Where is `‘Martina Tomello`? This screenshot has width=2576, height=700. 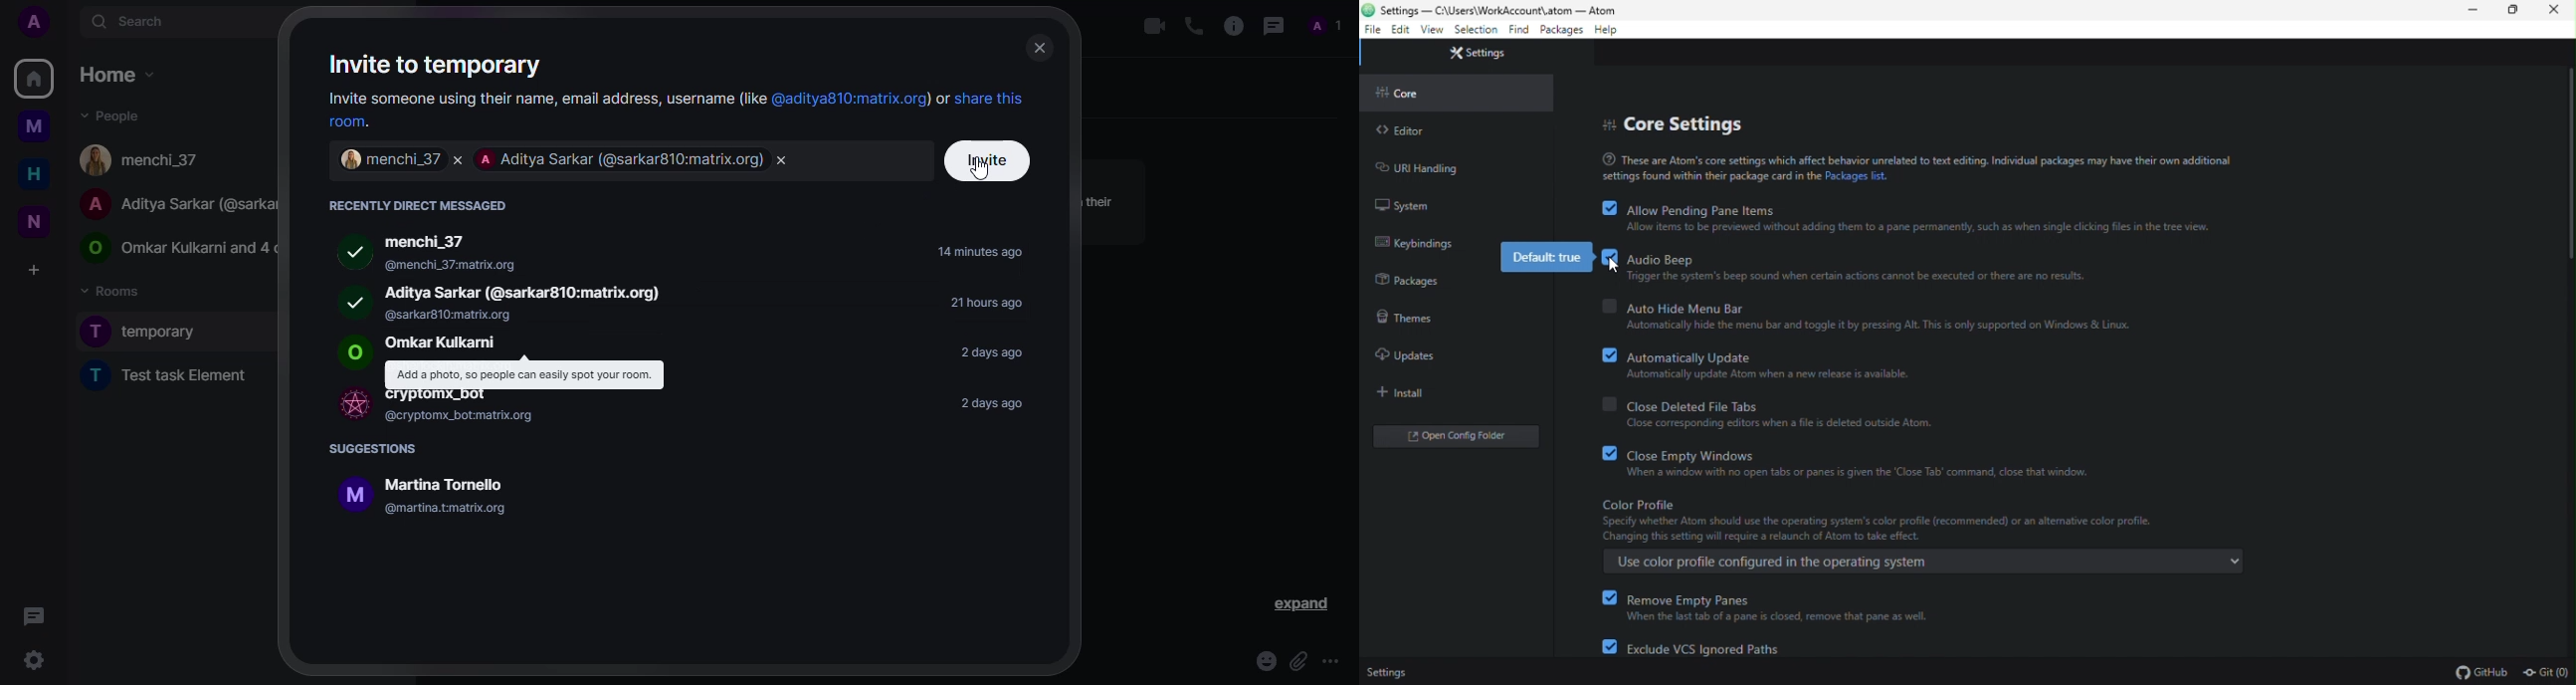
‘Martina Tomello is located at coordinates (442, 484).